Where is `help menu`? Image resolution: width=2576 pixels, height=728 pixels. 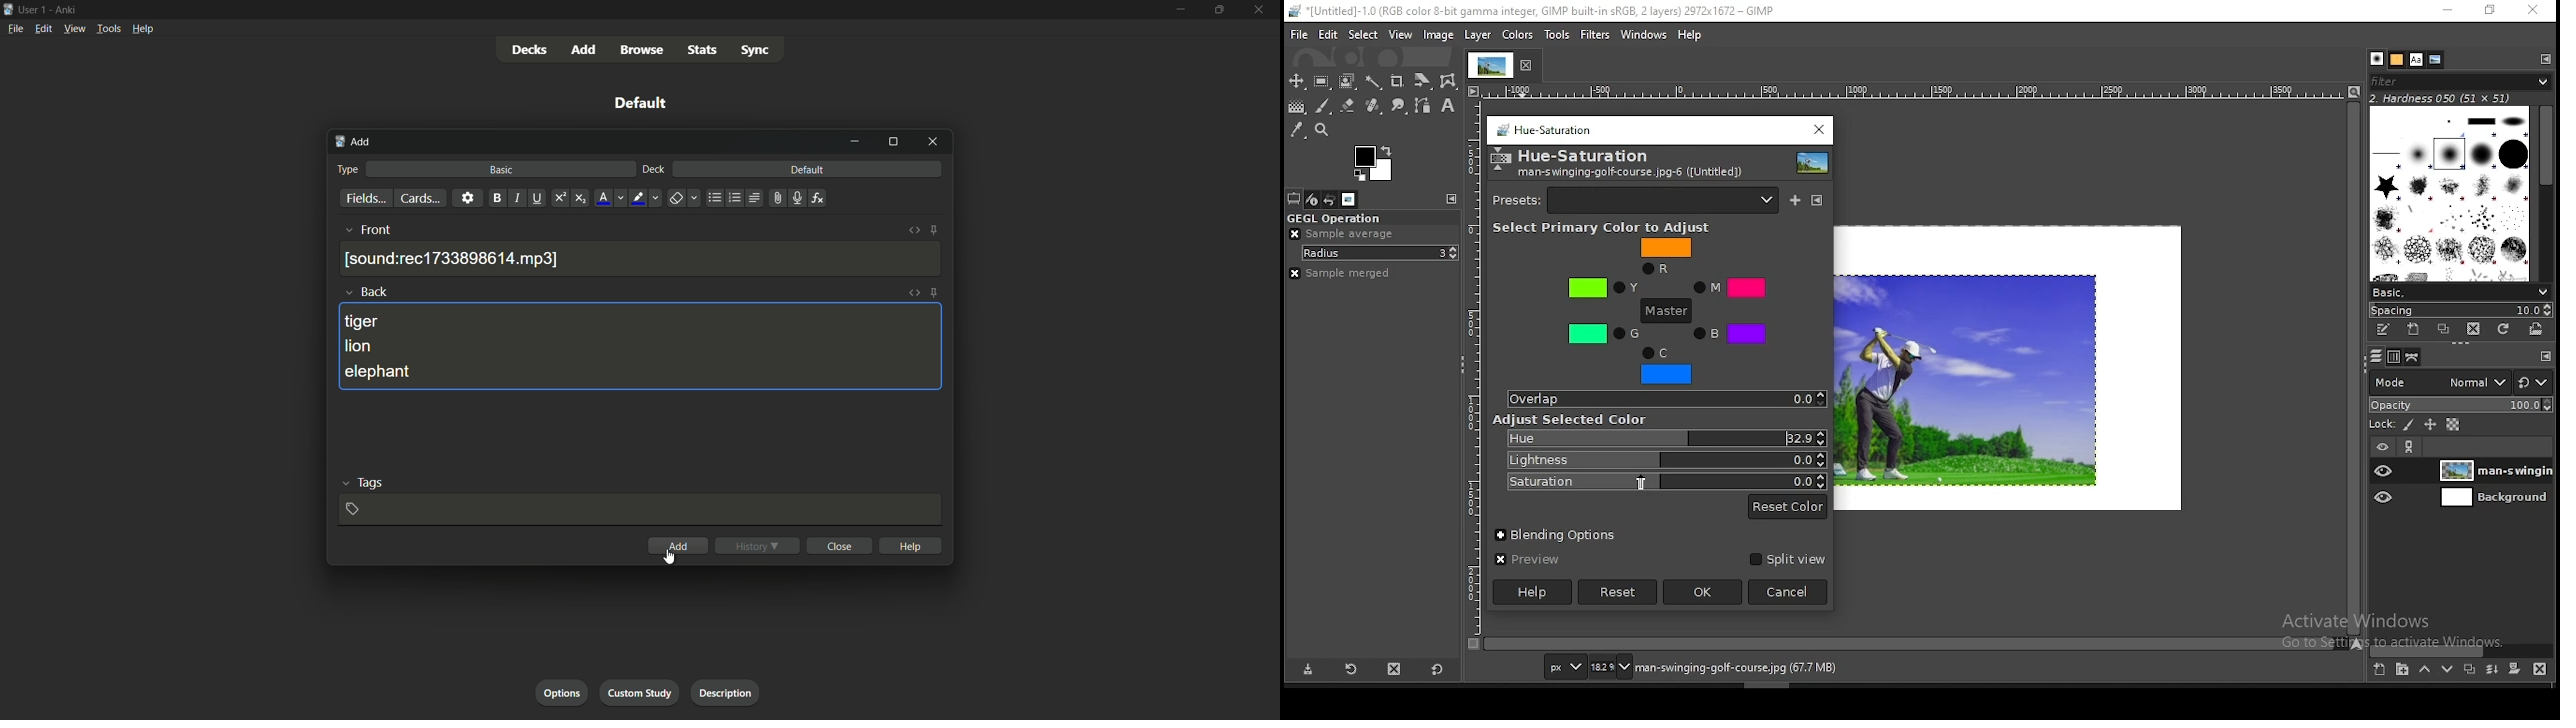
help menu is located at coordinates (142, 29).